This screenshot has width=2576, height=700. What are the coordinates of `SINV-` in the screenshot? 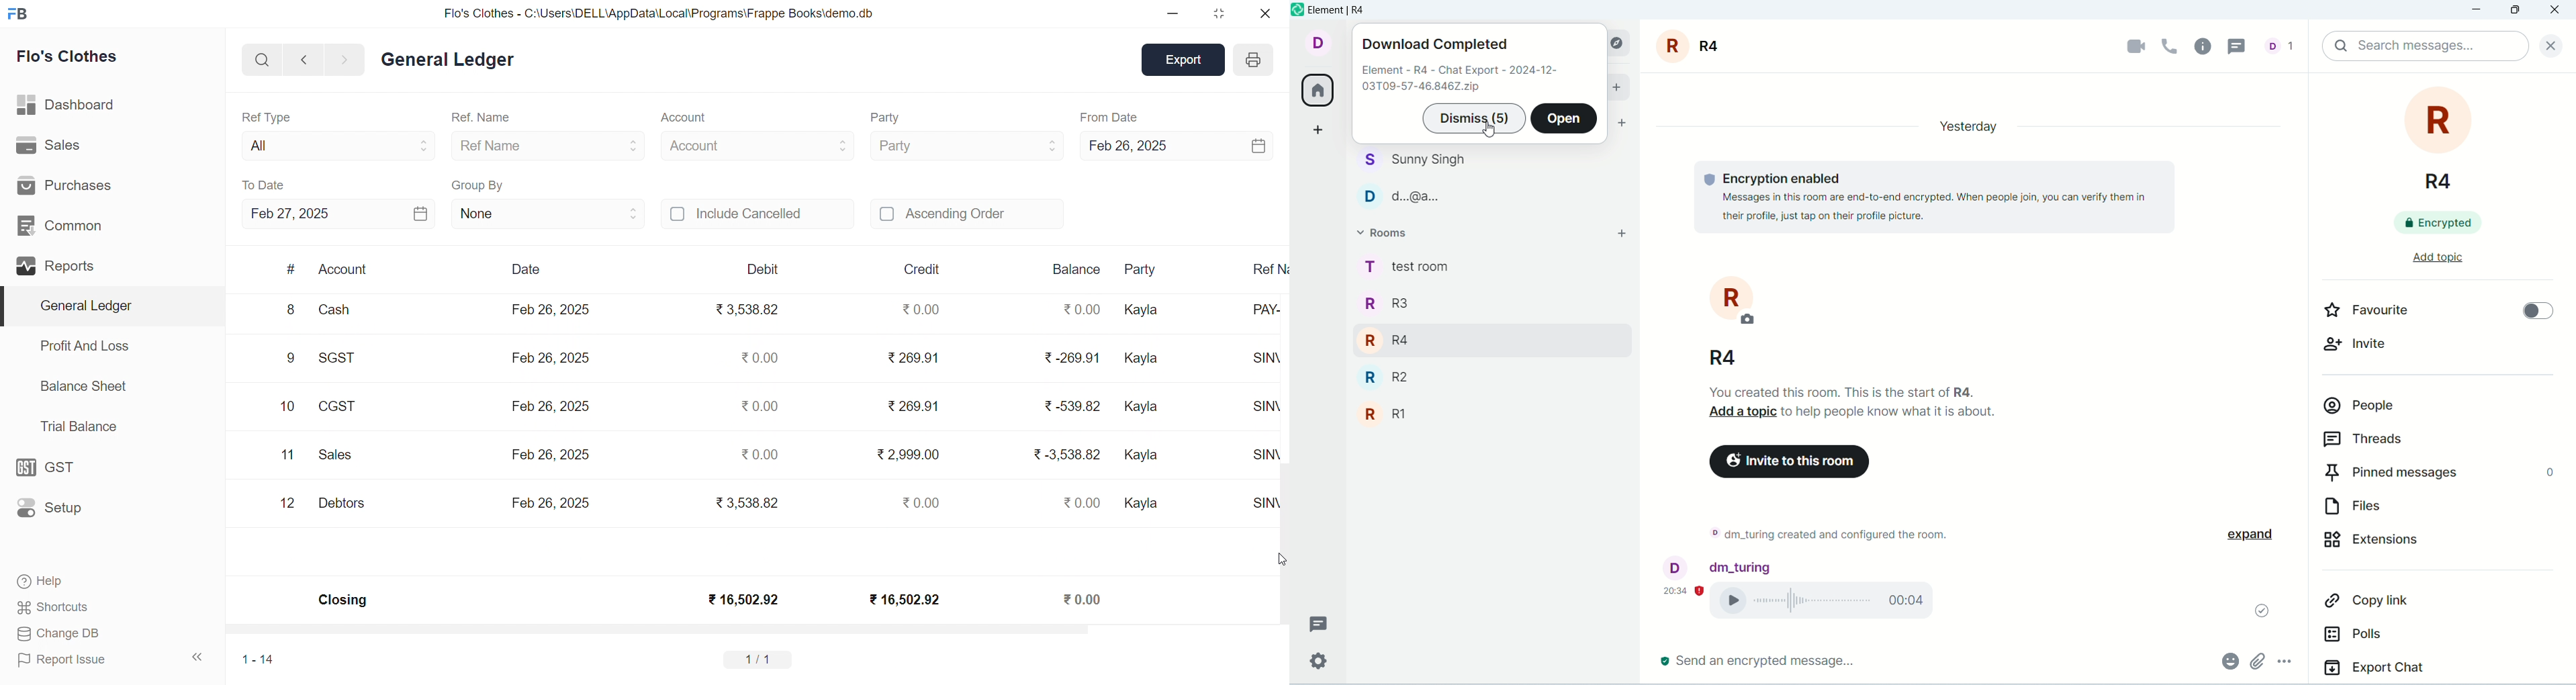 It's located at (1271, 459).